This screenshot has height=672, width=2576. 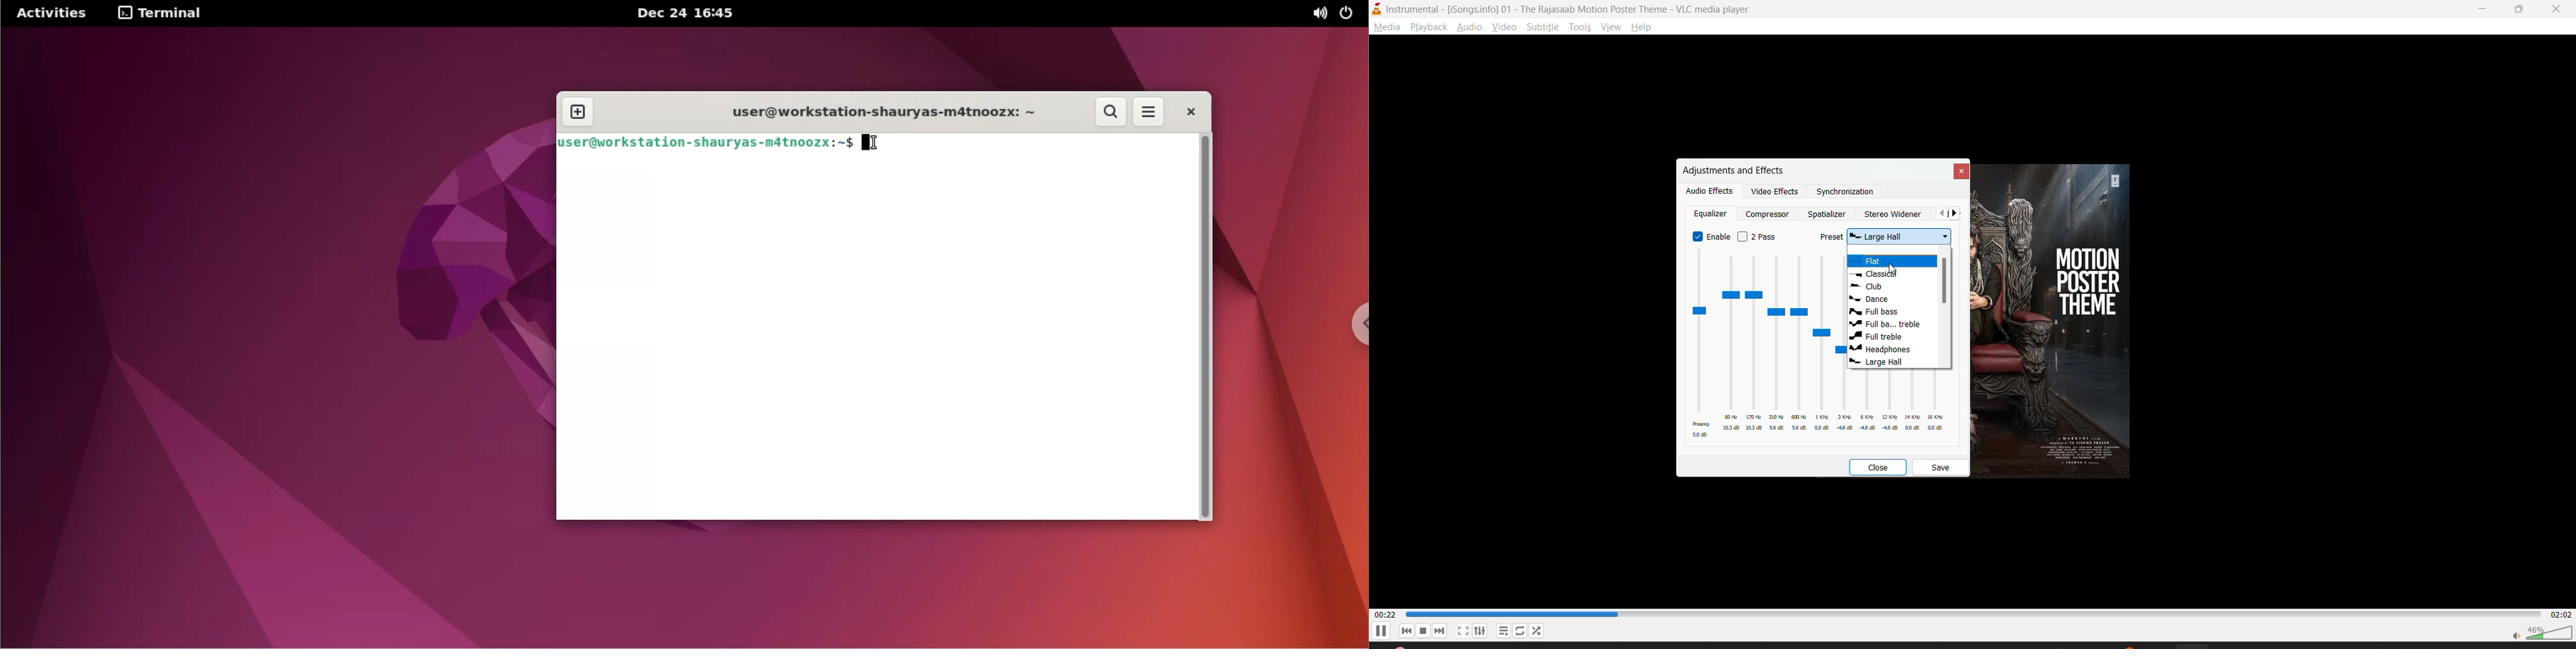 What do you see at coordinates (1878, 313) in the screenshot?
I see `full bass` at bounding box center [1878, 313].